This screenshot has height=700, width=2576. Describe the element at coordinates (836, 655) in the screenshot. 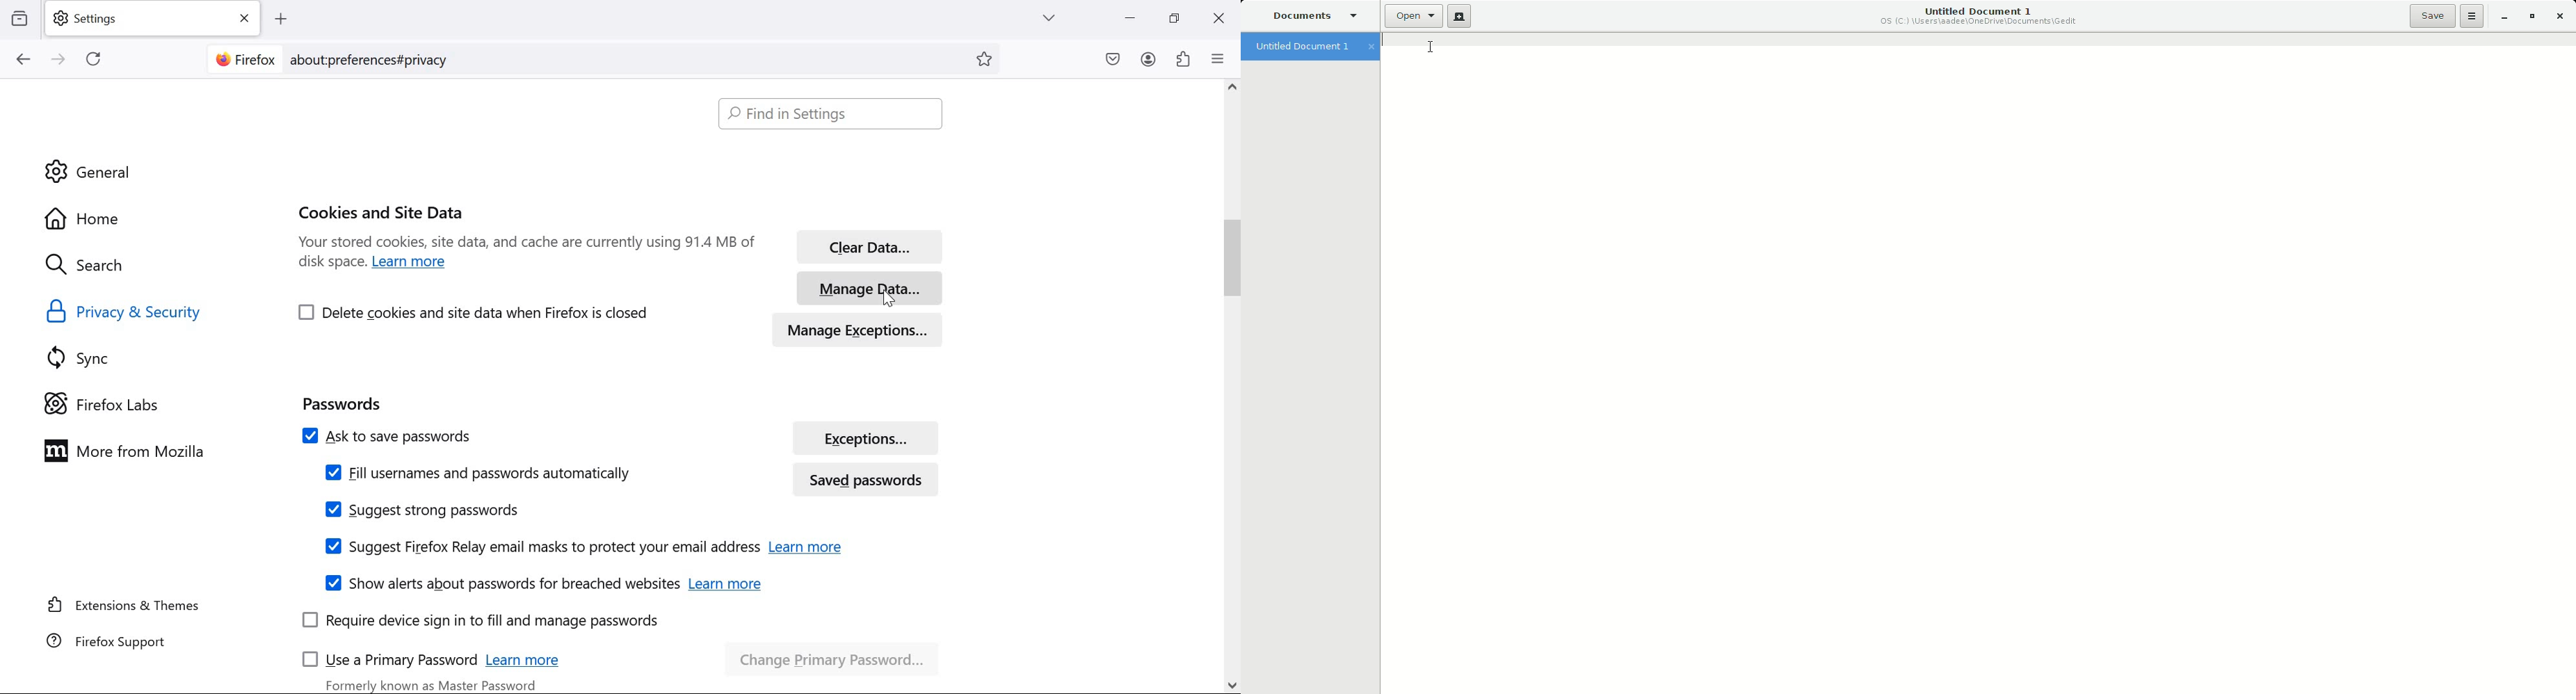

I see `Change Primary Password...` at that location.